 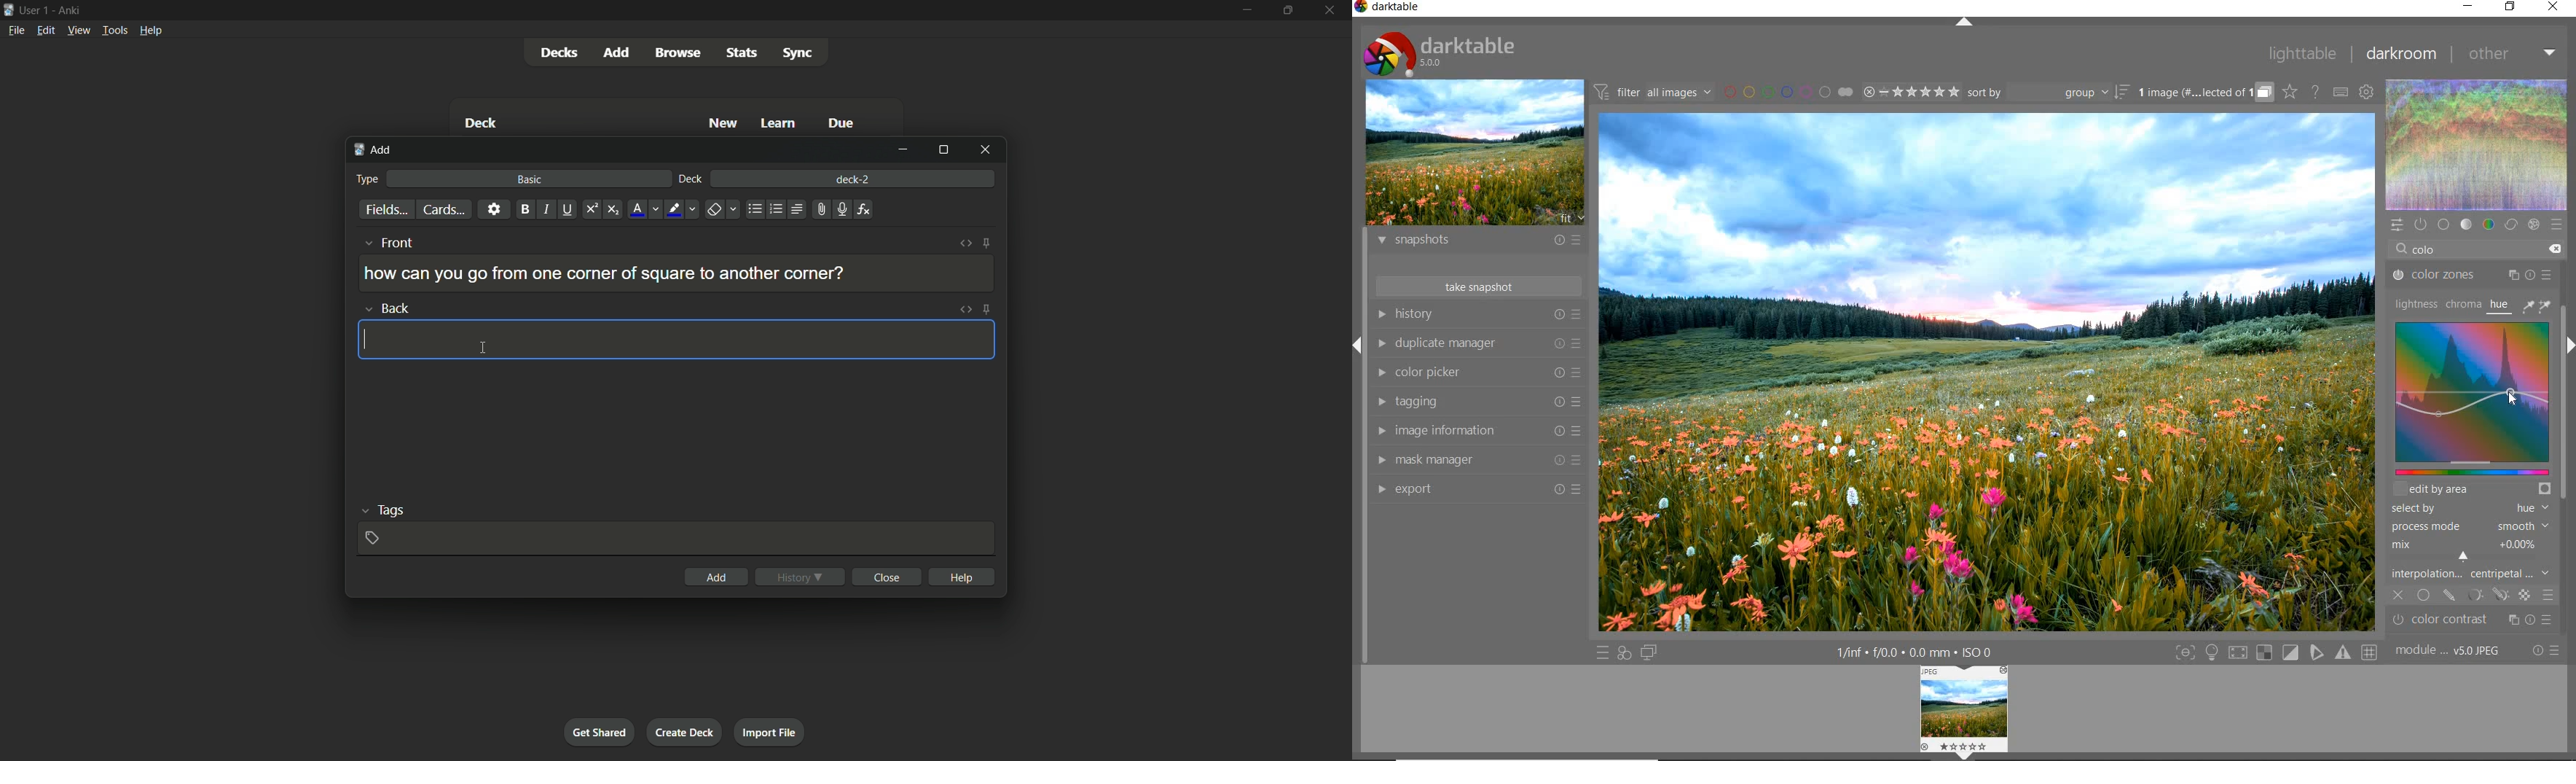 What do you see at coordinates (865, 210) in the screenshot?
I see `equations` at bounding box center [865, 210].